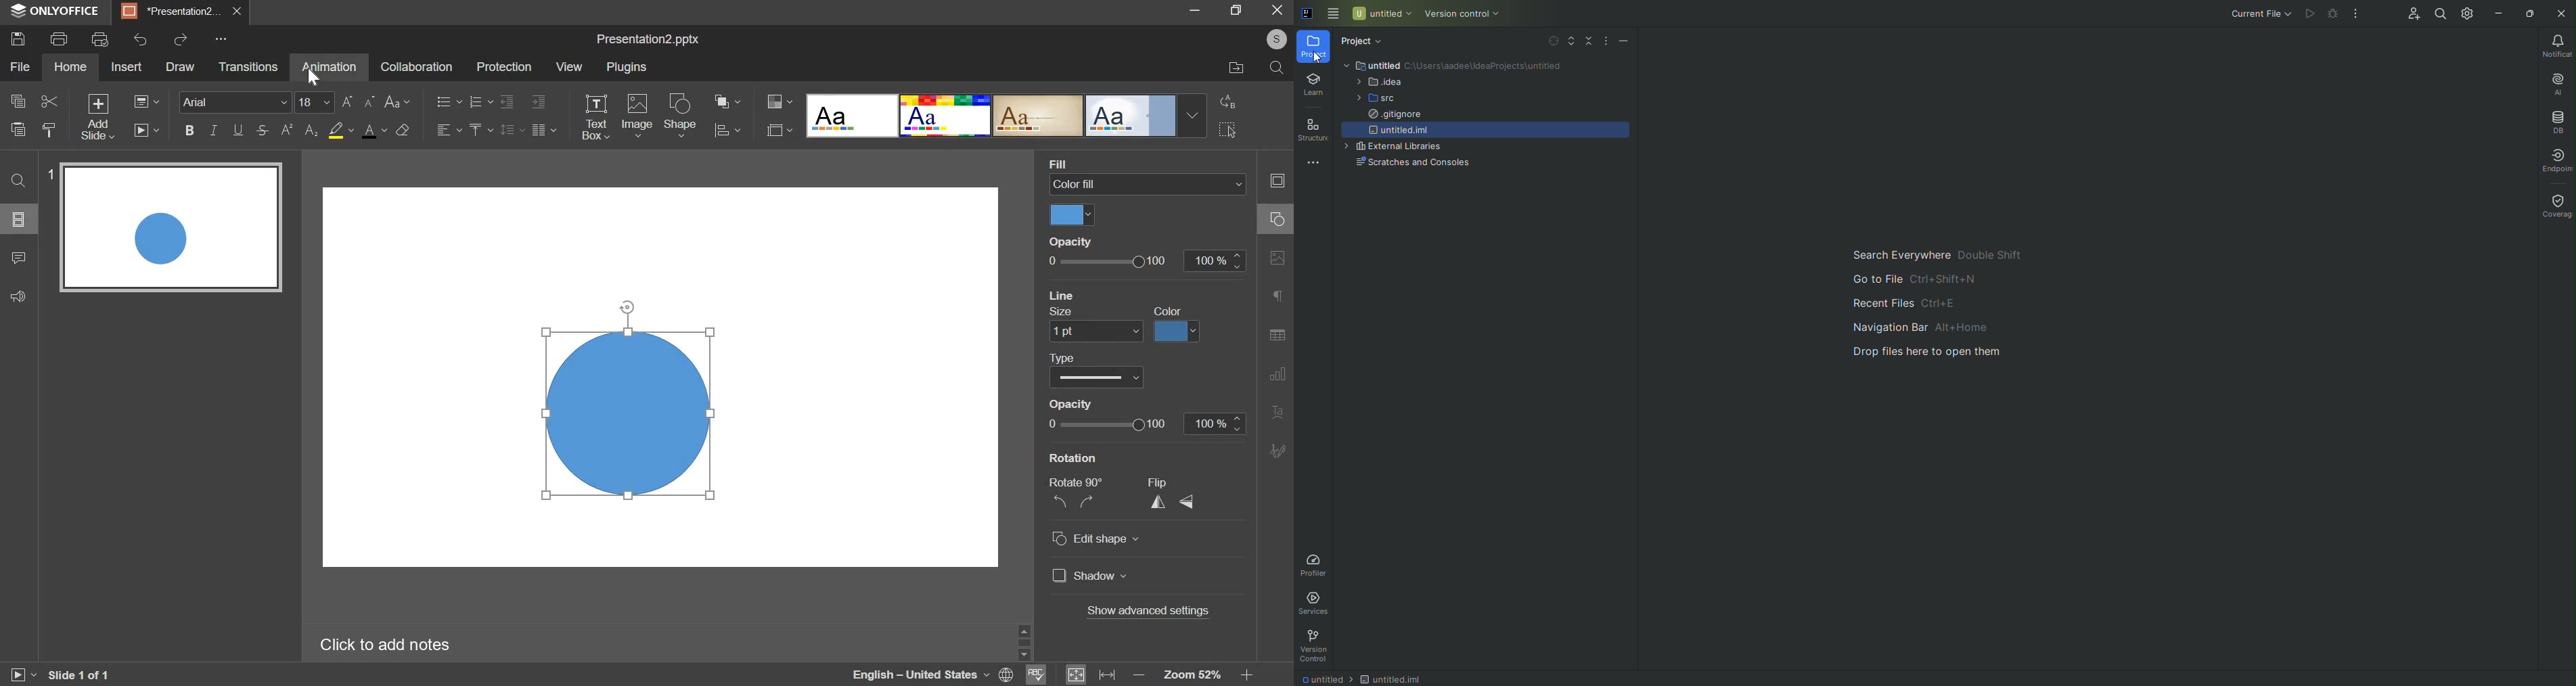 The height and width of the screenshot is (700, 2576). Describe the element at coordinates (1146, 185) in the screenshot. I see `background fill` at that location.